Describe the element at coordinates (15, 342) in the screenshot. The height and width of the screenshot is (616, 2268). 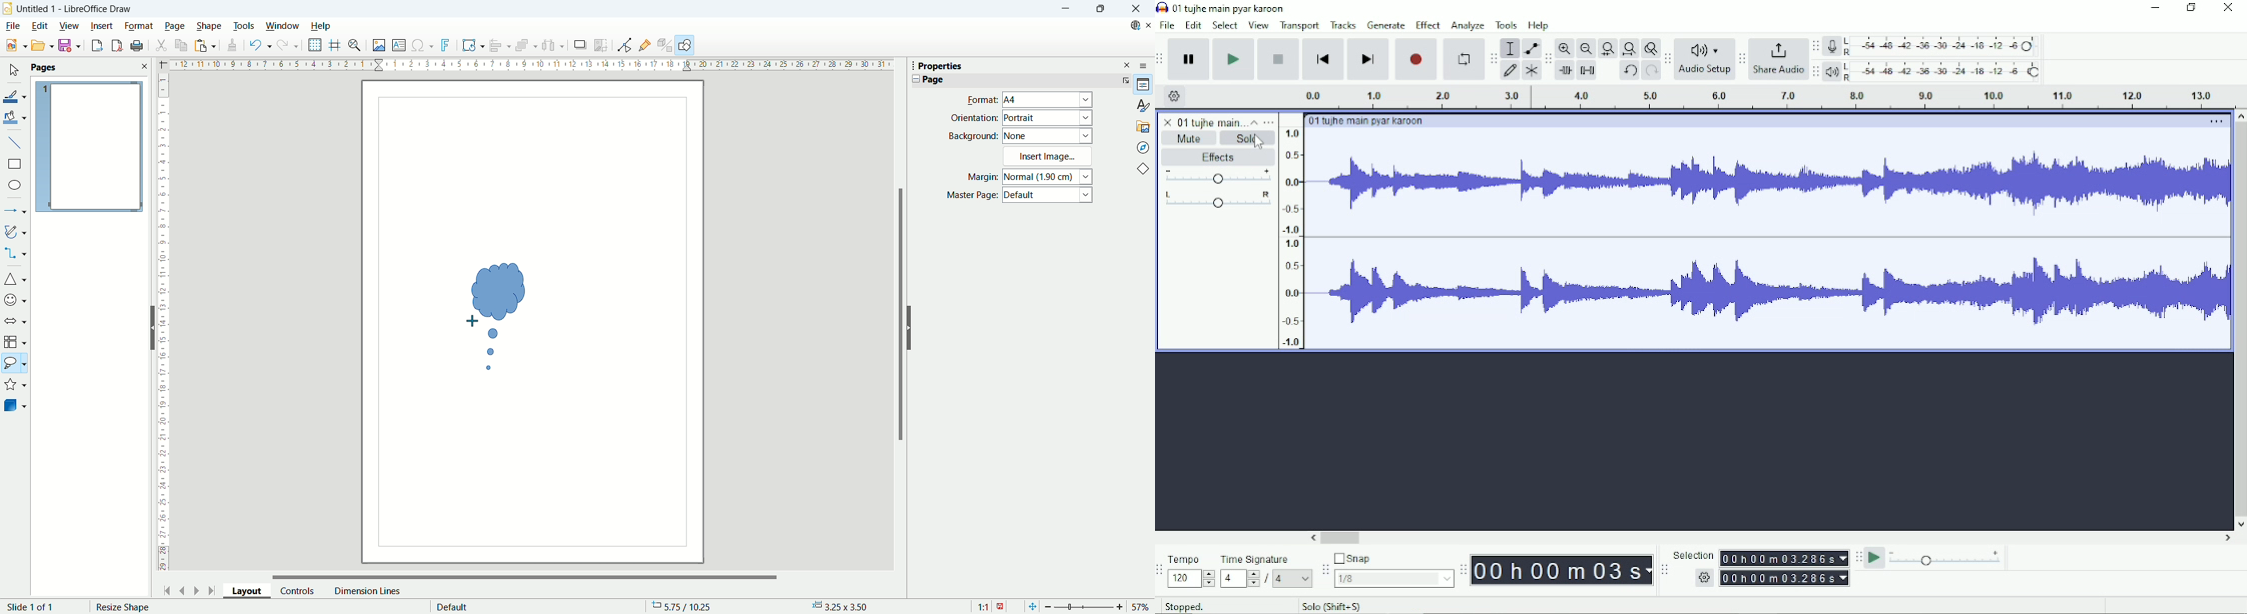
I see `flowchart` at that location.